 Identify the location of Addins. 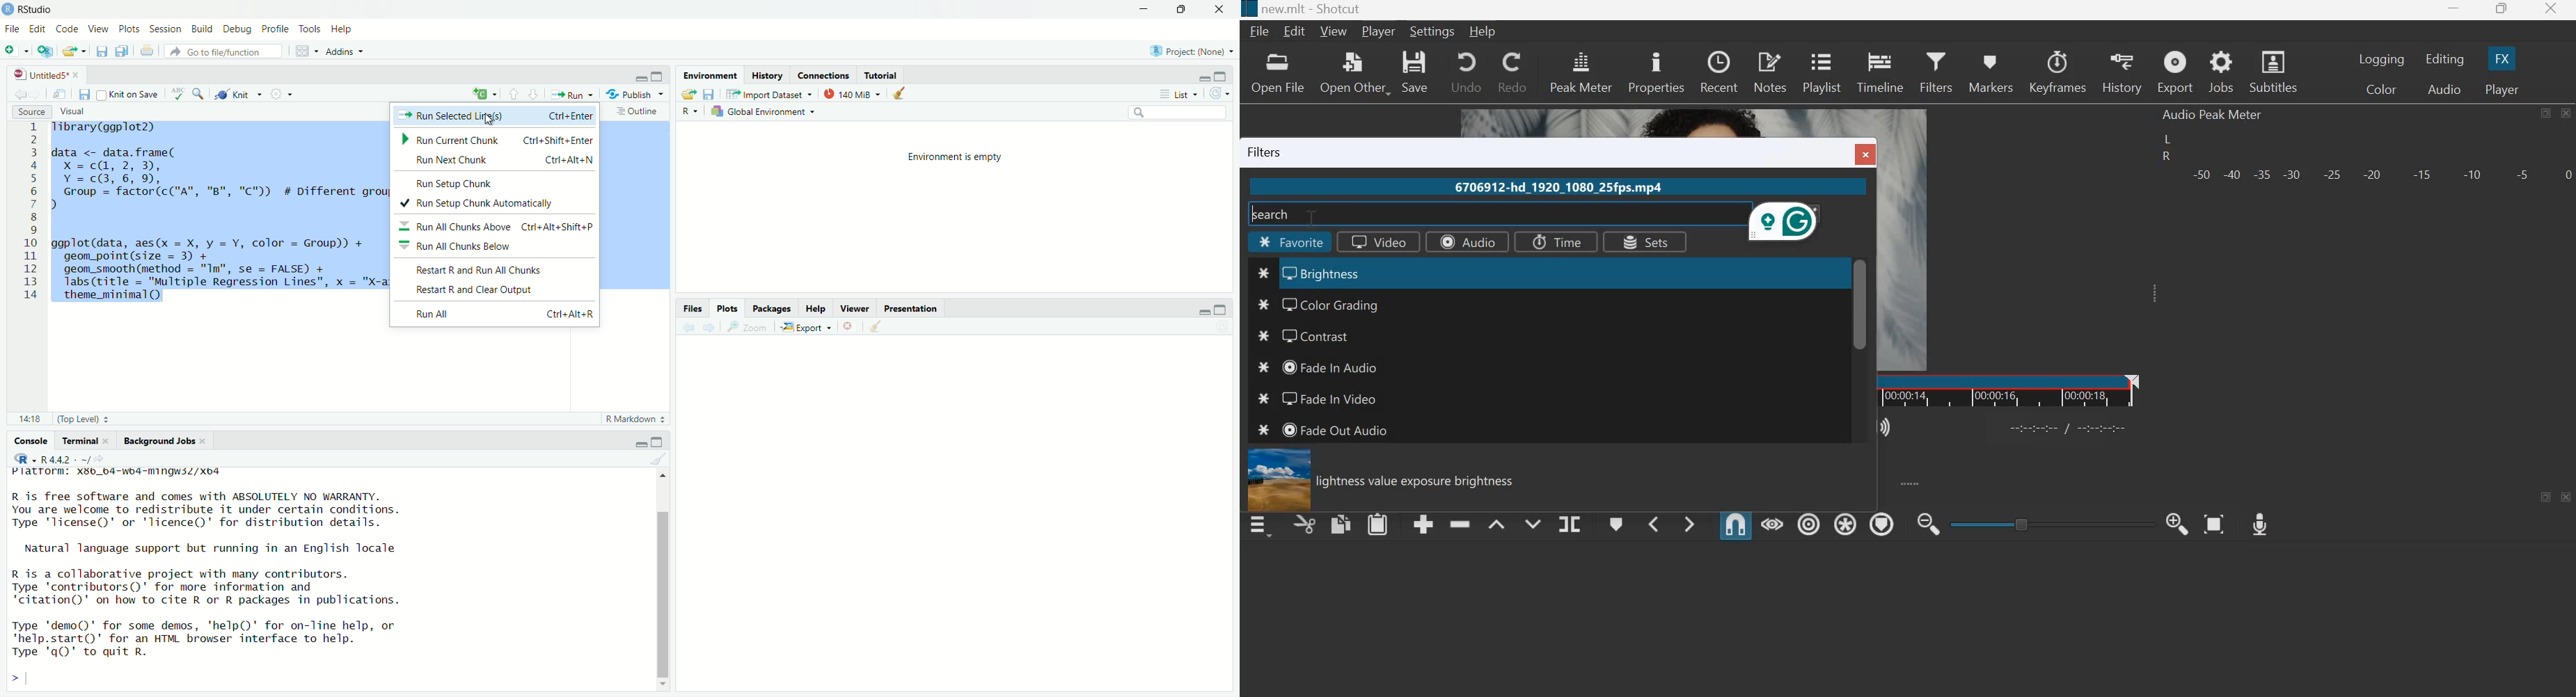
(347, 50).